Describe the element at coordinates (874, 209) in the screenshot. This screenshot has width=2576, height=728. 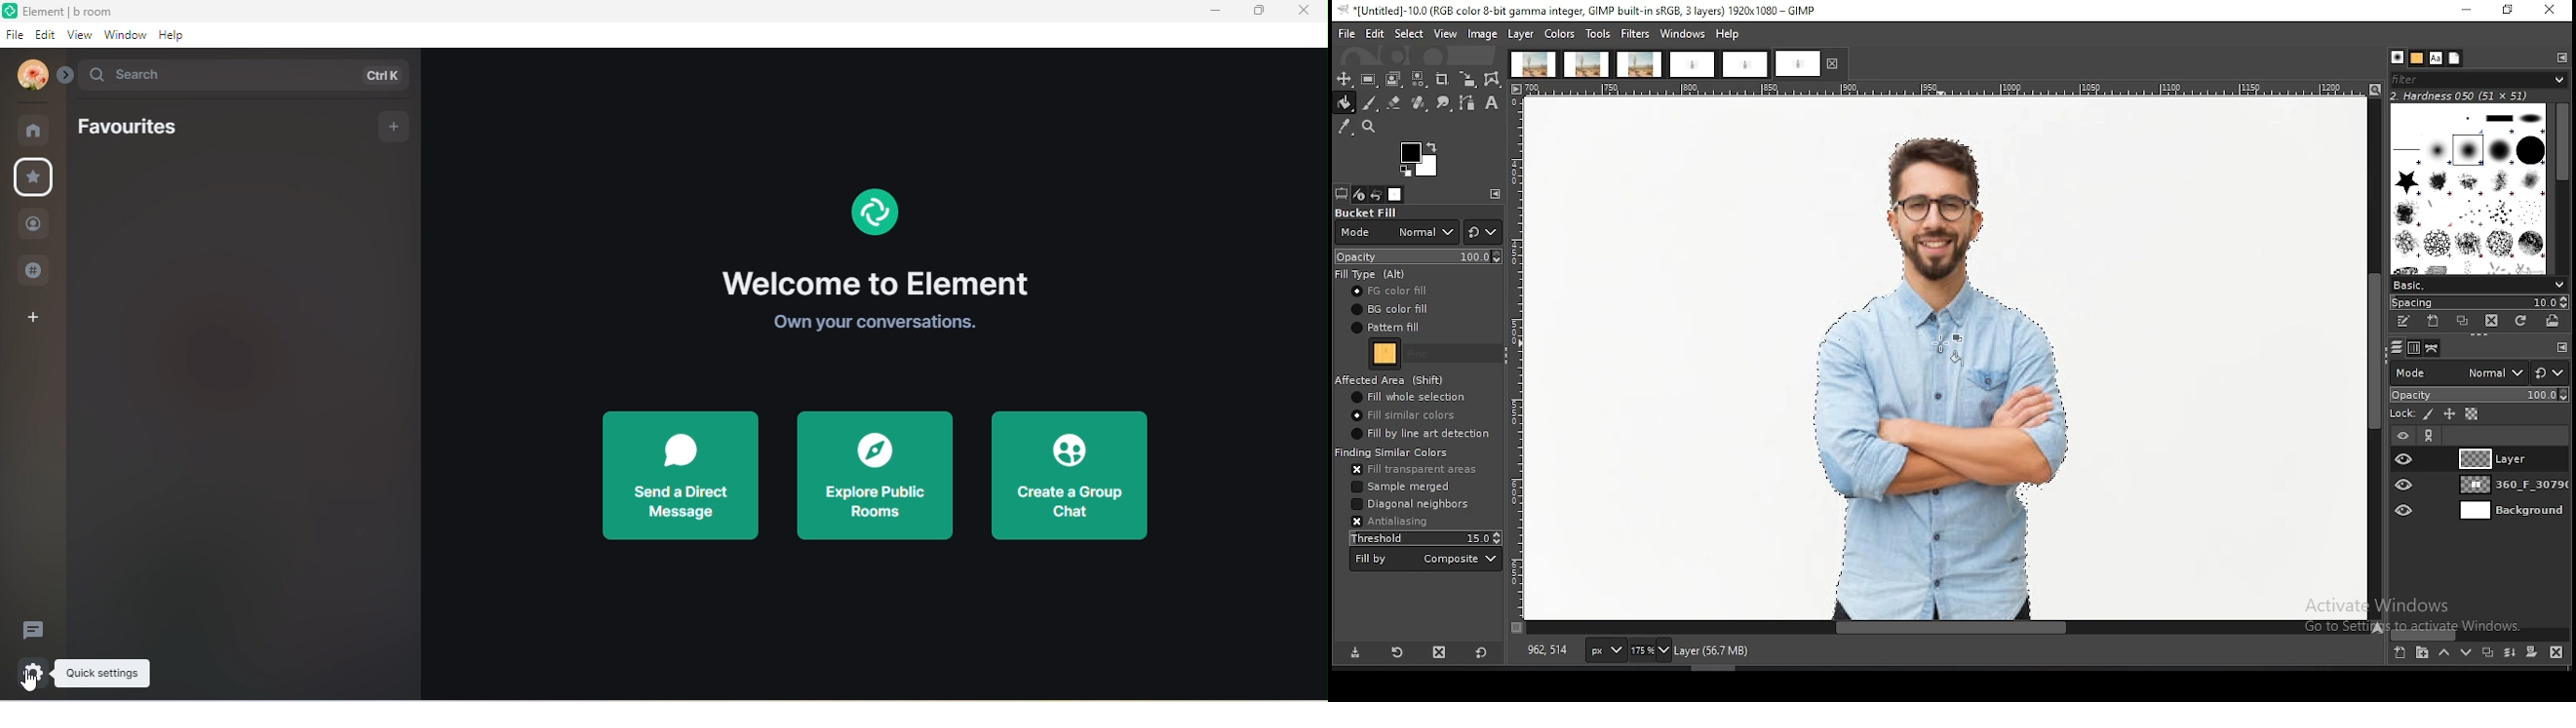
I see `element logo` at that location.